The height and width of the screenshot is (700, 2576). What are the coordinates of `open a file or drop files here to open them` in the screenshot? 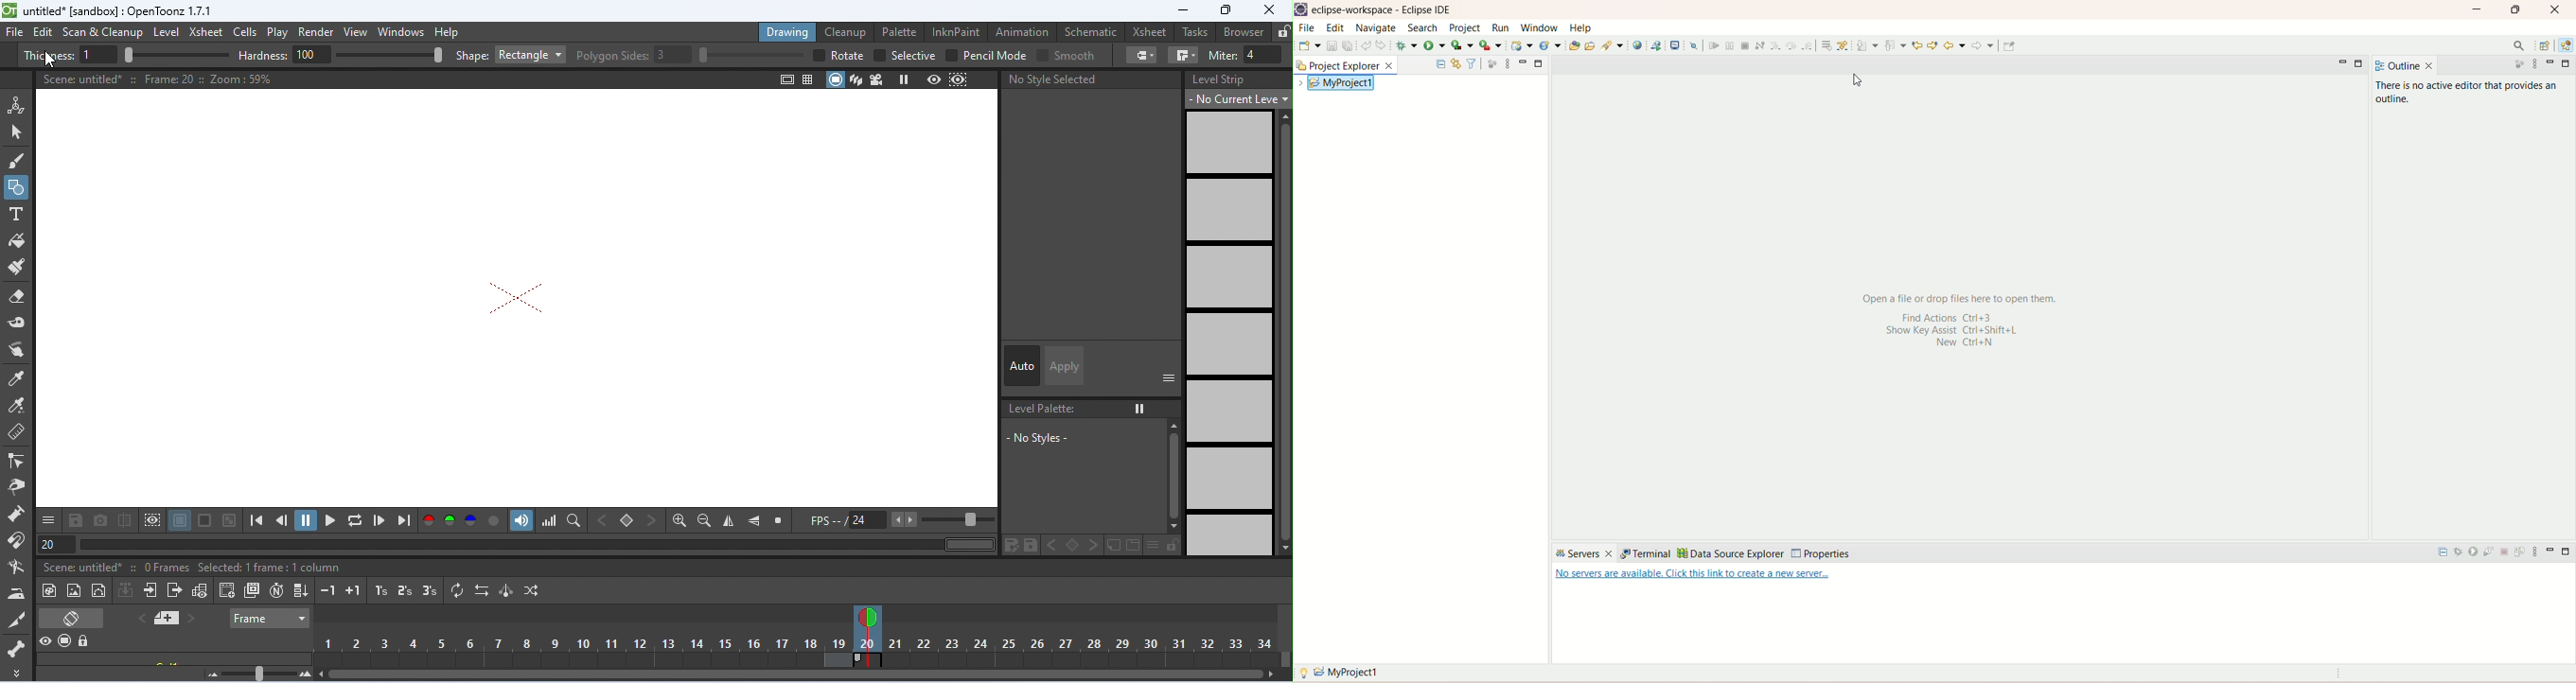 It's located at (1959, 297).